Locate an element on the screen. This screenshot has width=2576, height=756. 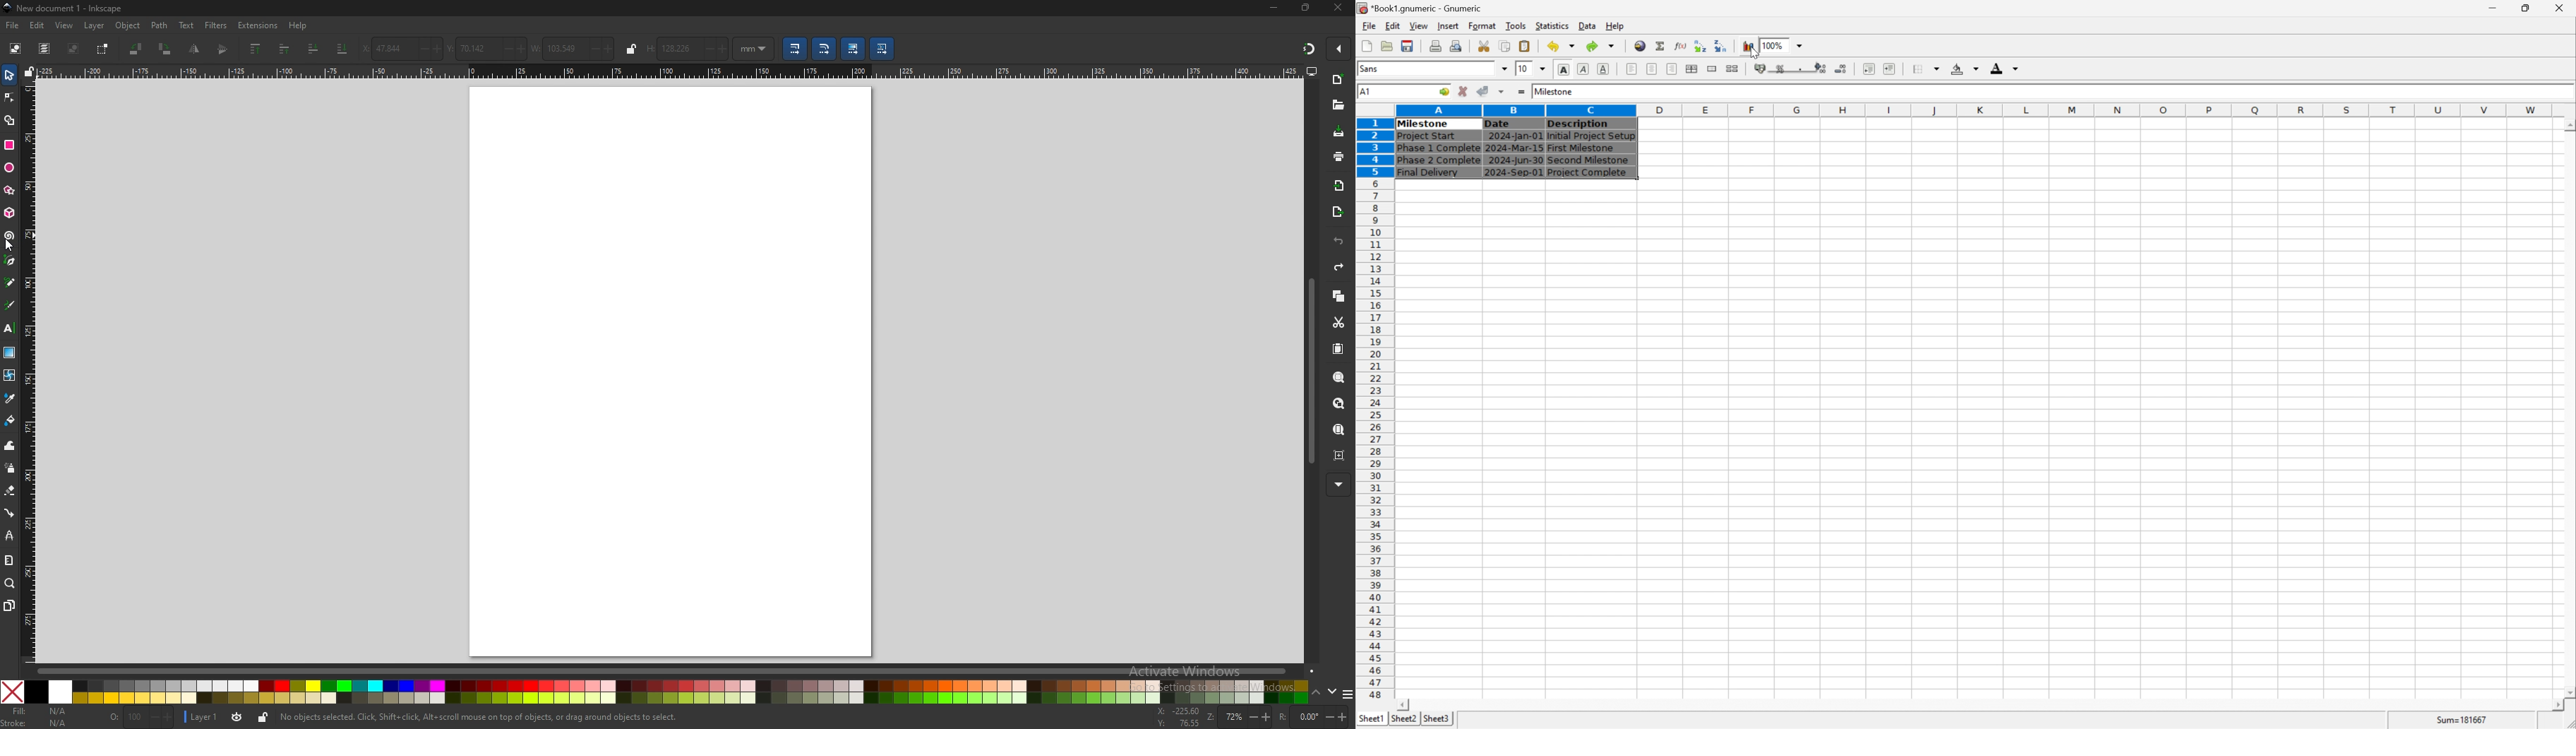
spiral is located at coordinates (10, 236).